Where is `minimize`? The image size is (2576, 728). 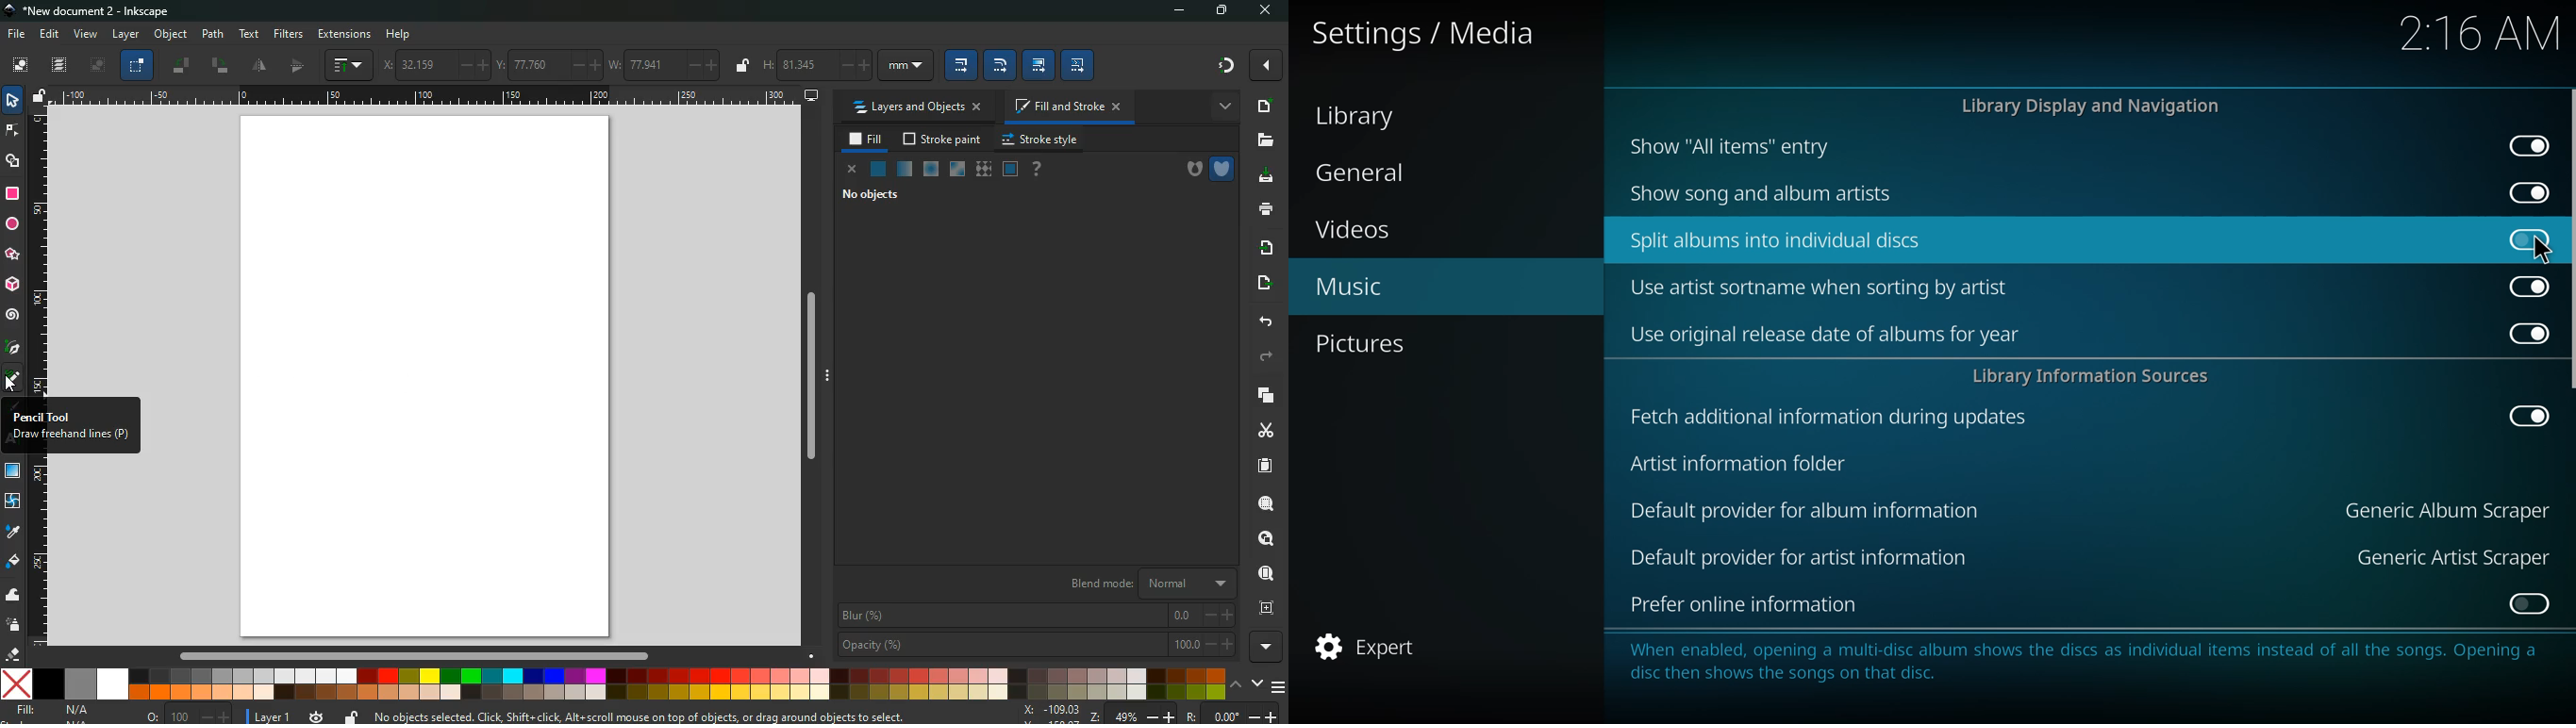 minimize is located at coordinates (1172, 11).